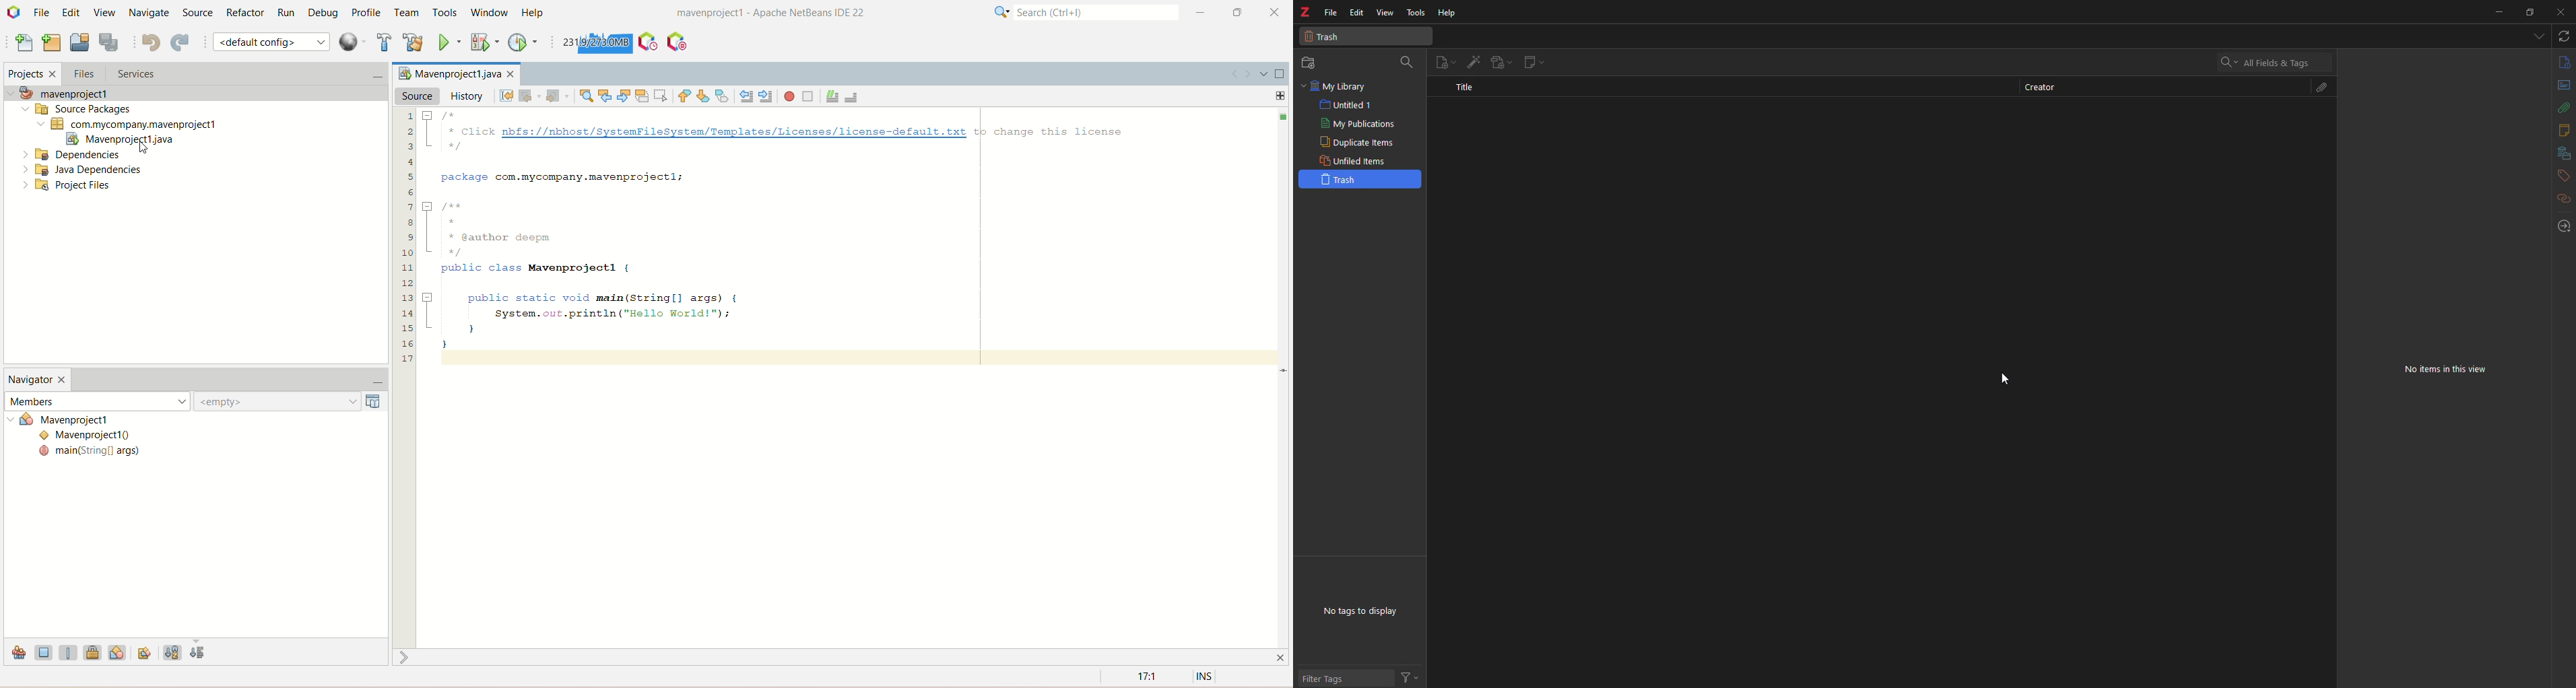 Image resolution: width=2576 pixels, height=700 pixels. I want to click on unfiled items, so click(1355, 160).